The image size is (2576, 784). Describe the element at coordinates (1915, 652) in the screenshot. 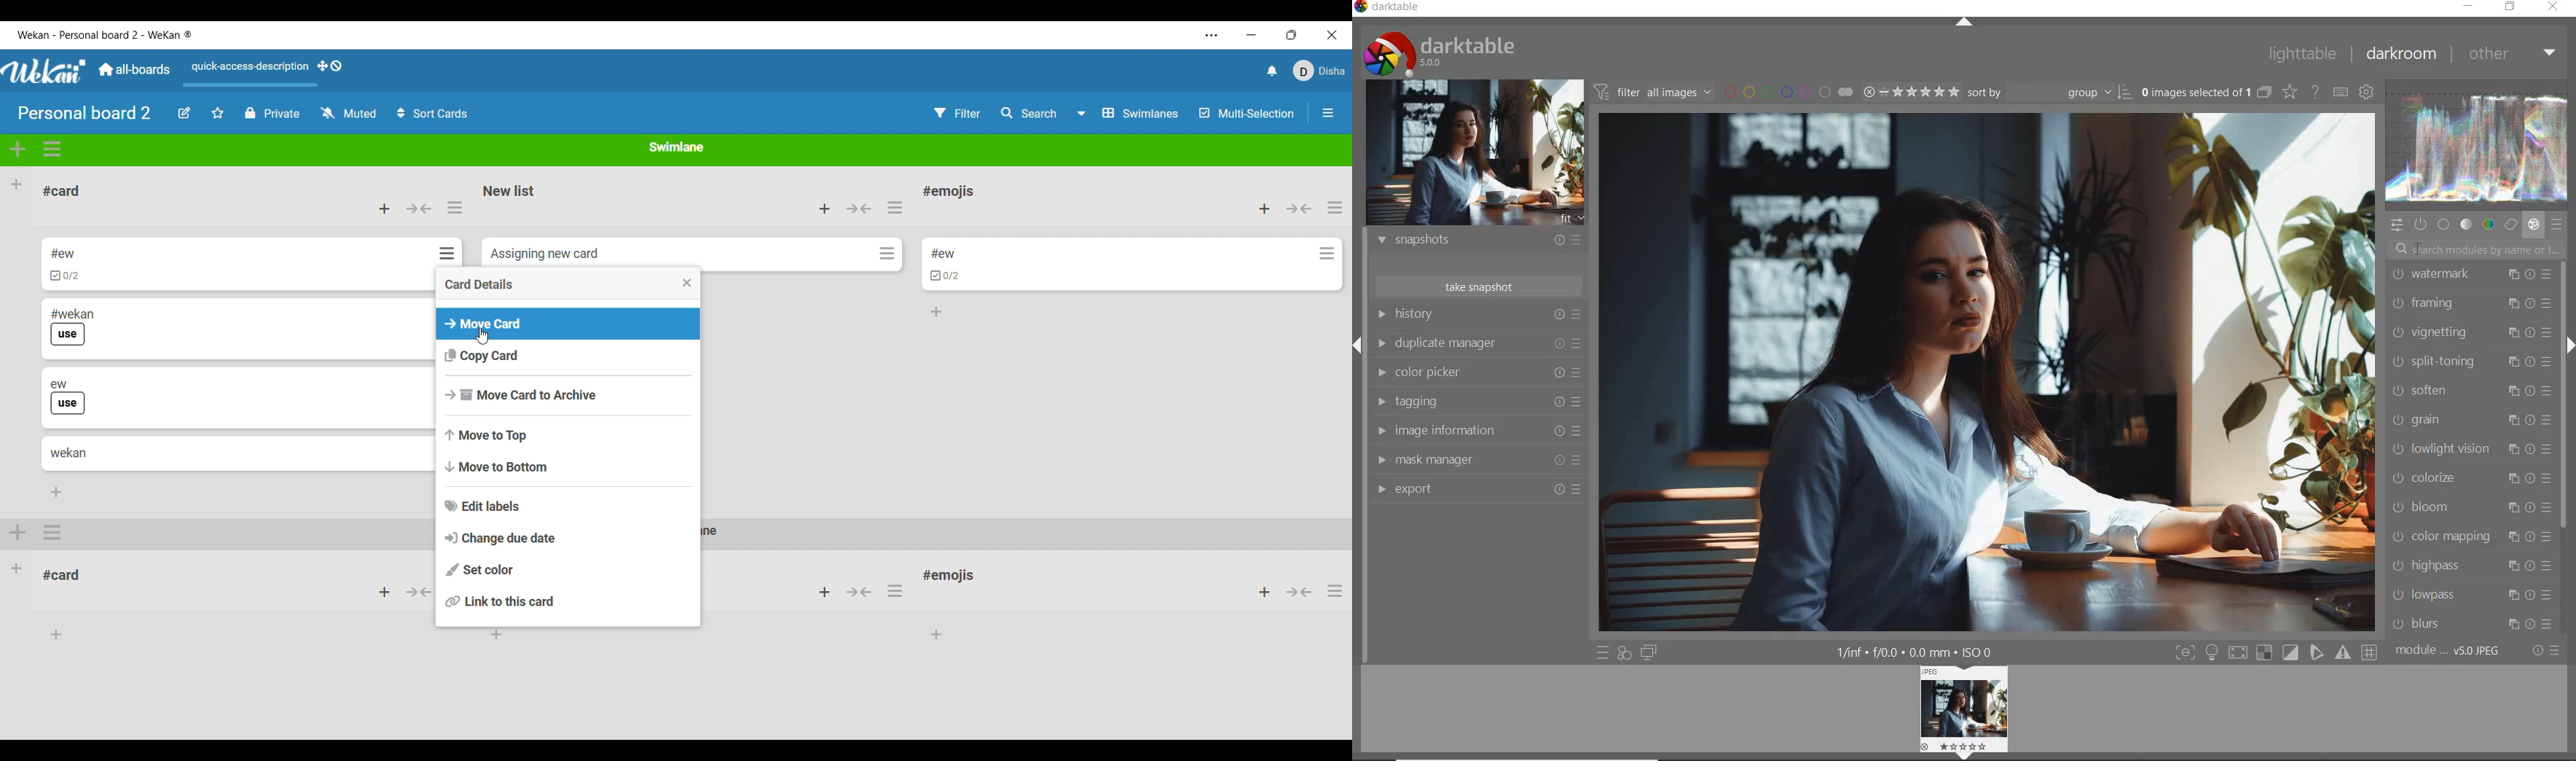

I see `other display information` at that location.